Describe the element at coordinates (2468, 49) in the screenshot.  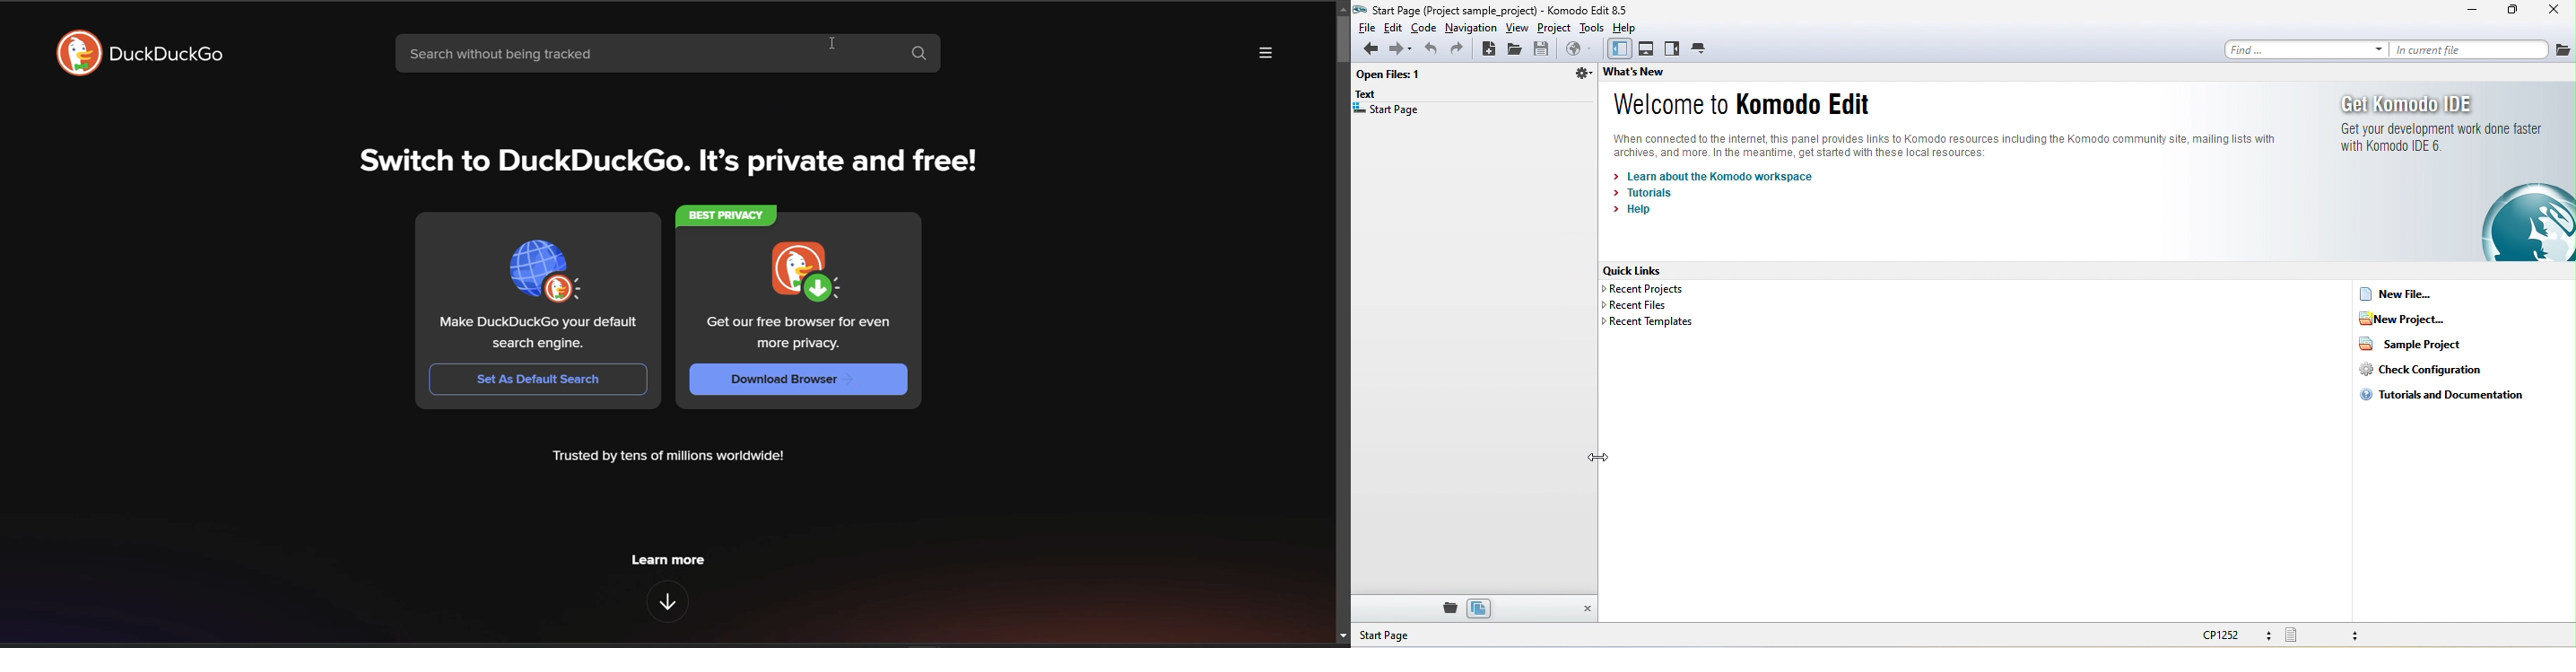
I see `in current file` at that location.